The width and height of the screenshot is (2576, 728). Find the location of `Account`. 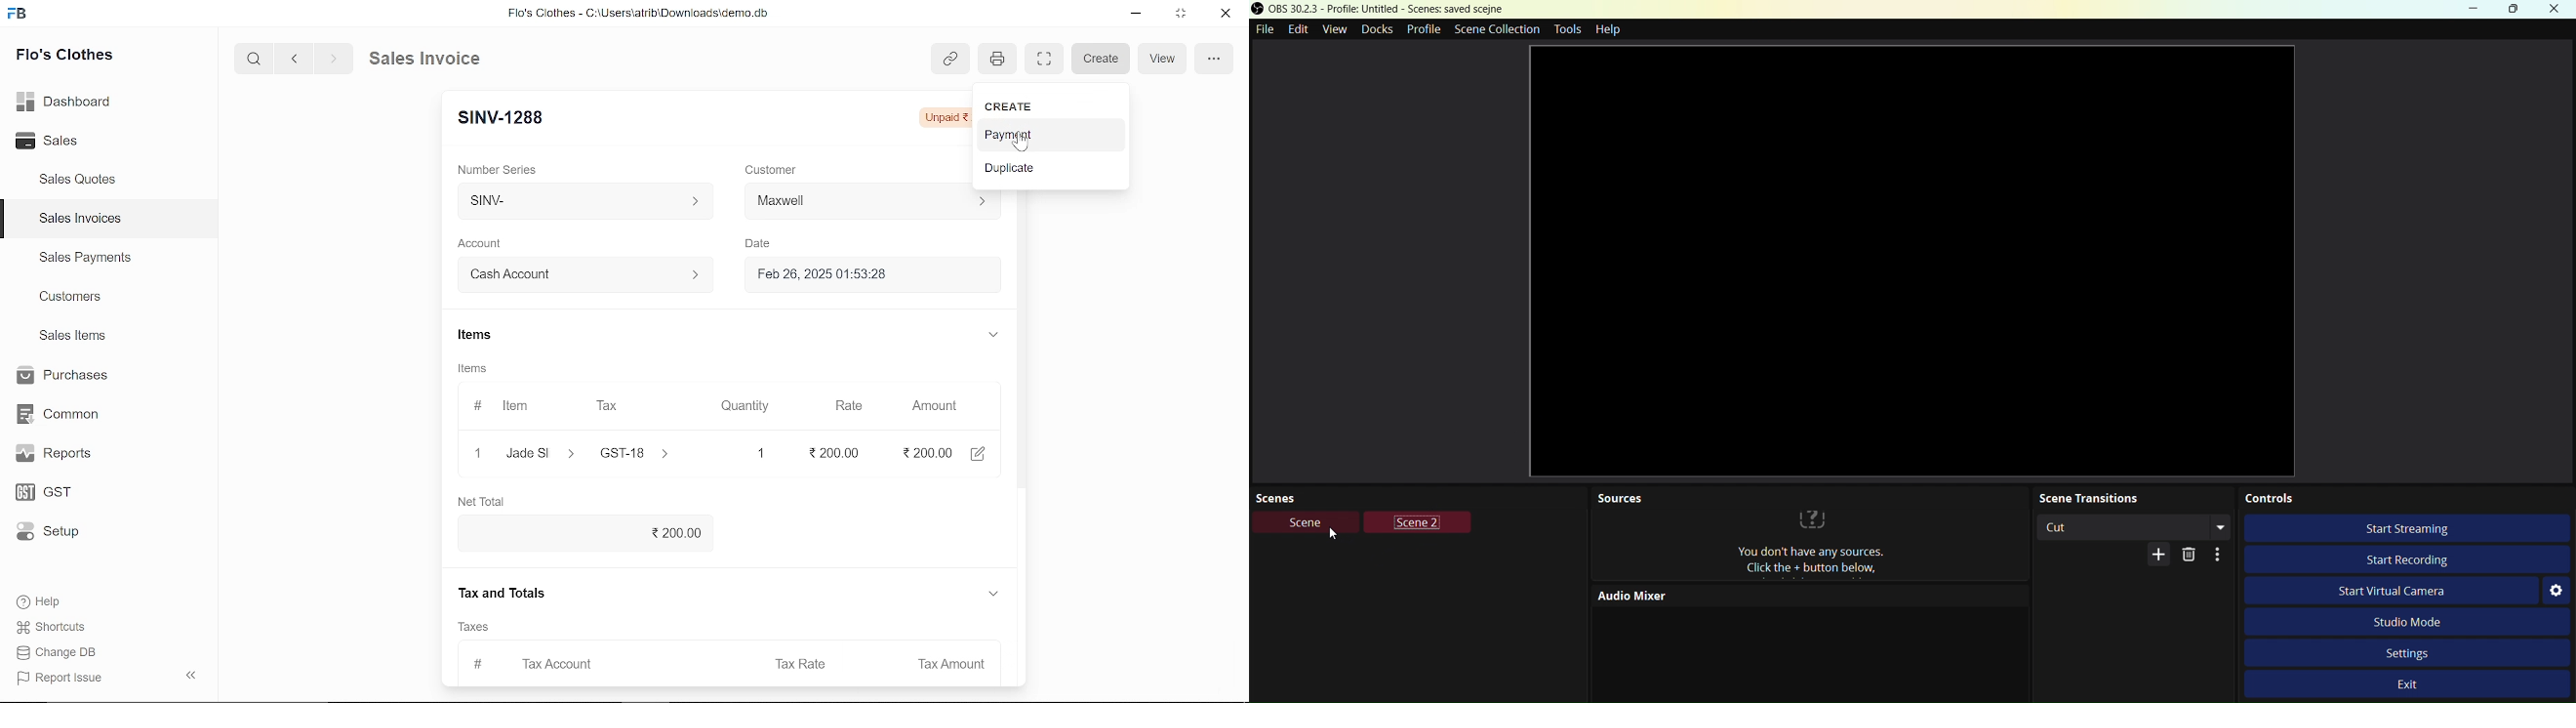

Account is located at coordinates (485, 244).